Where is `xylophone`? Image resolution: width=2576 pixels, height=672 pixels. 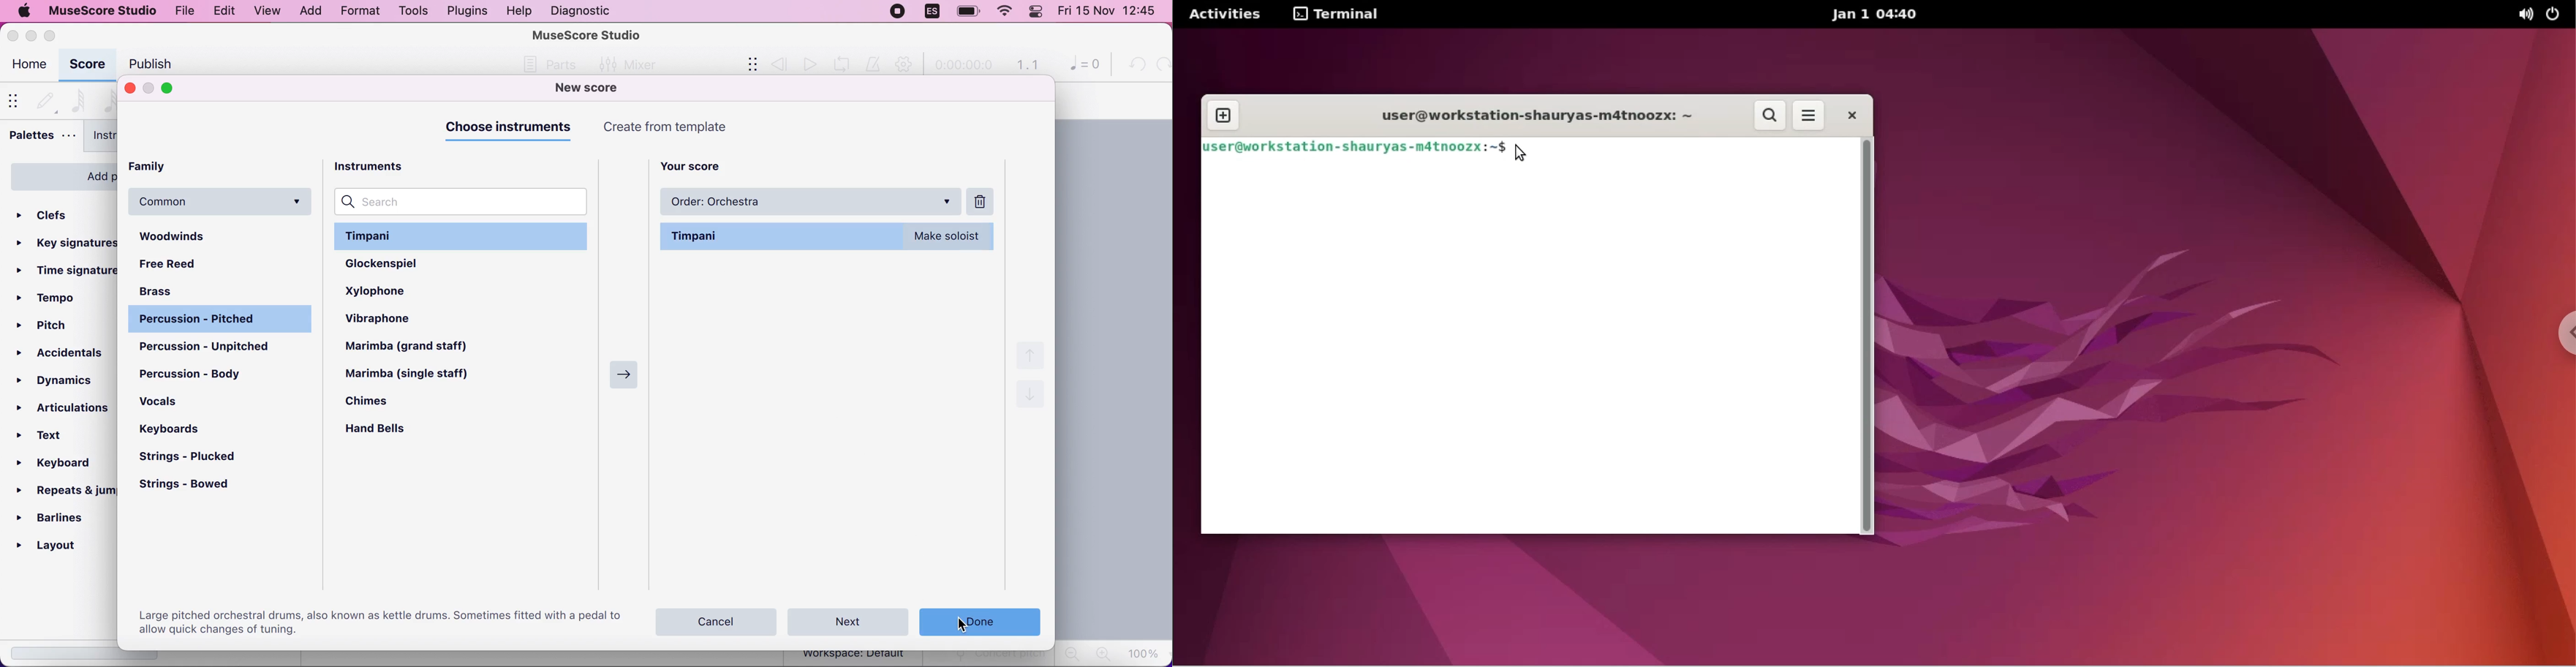 xylophone is located at coordinates (395, 290).